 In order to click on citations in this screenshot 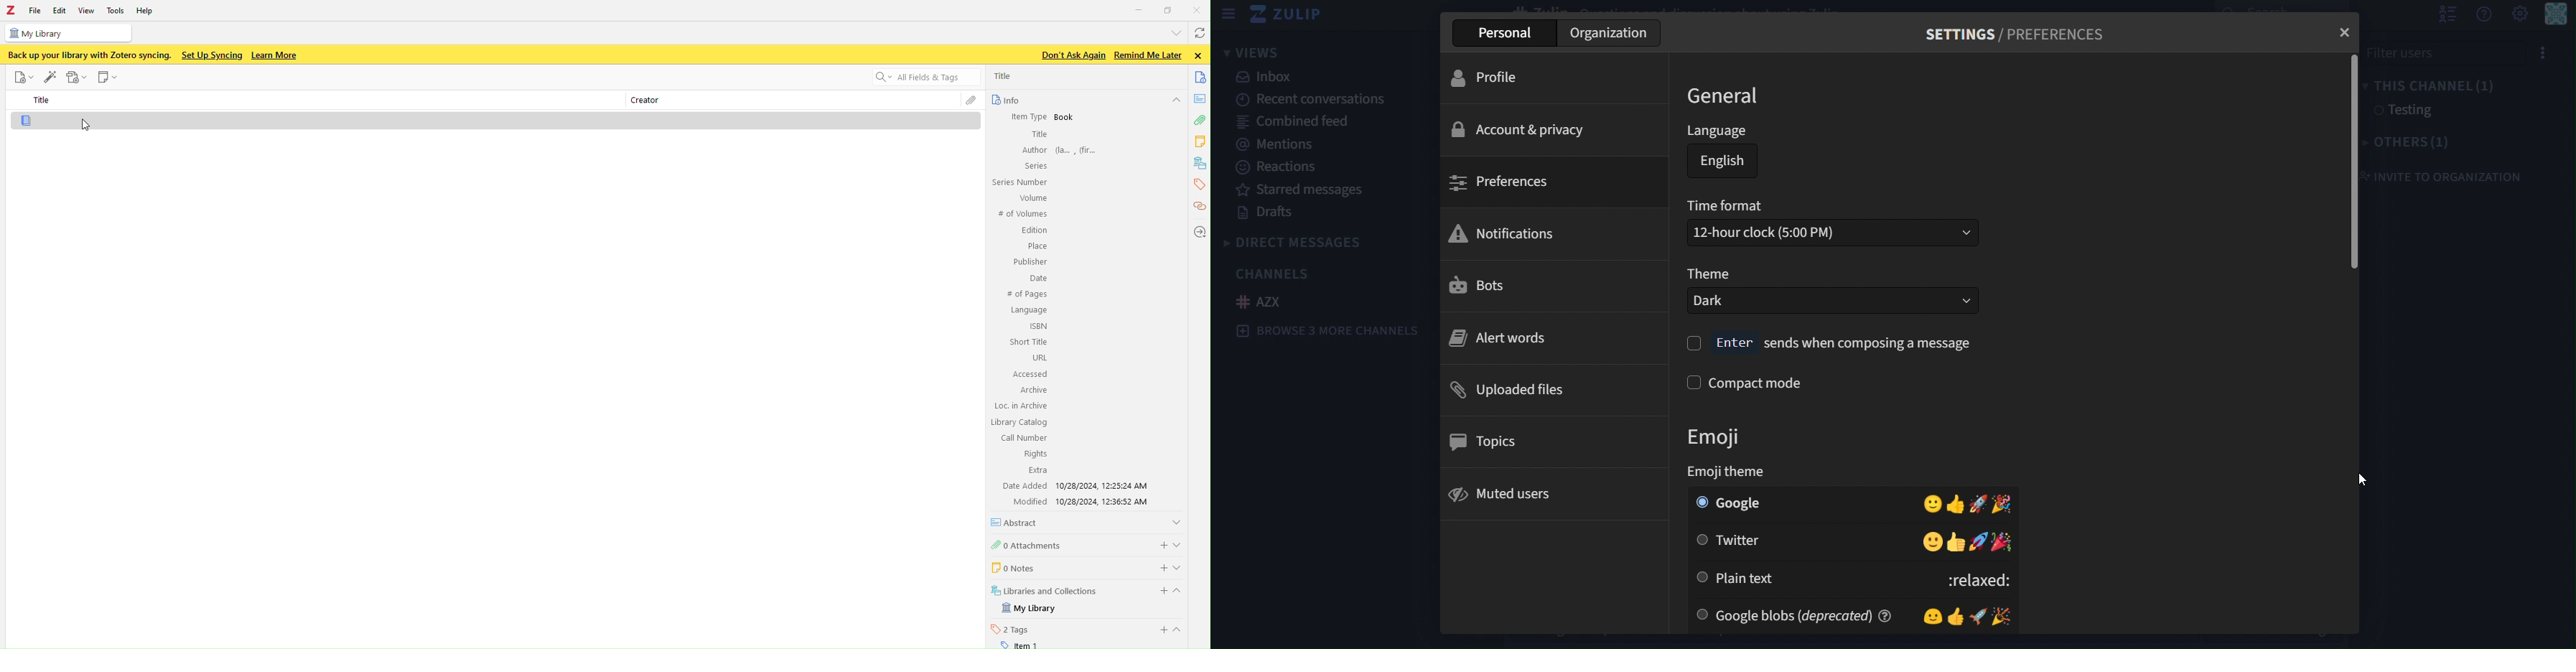, I will do `click(1199, 207)`.